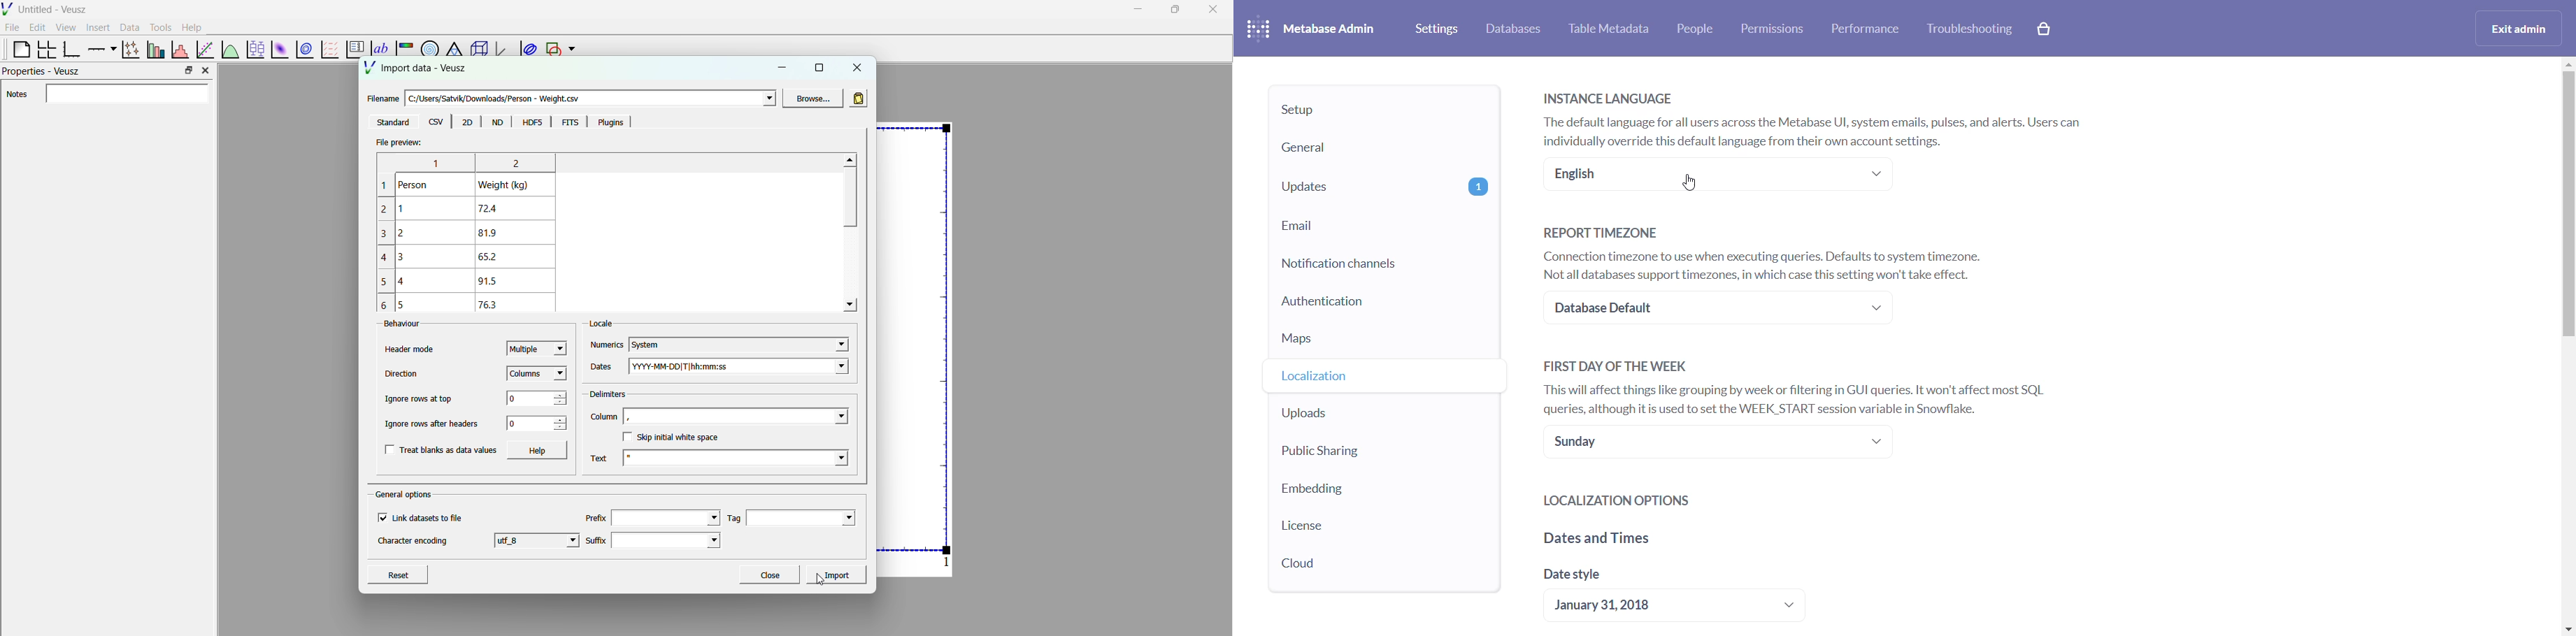 This screenshot has width=2576, height=644. Describe the element at coordinates (839, 574) in the screenshot. I see `Import` at that location.